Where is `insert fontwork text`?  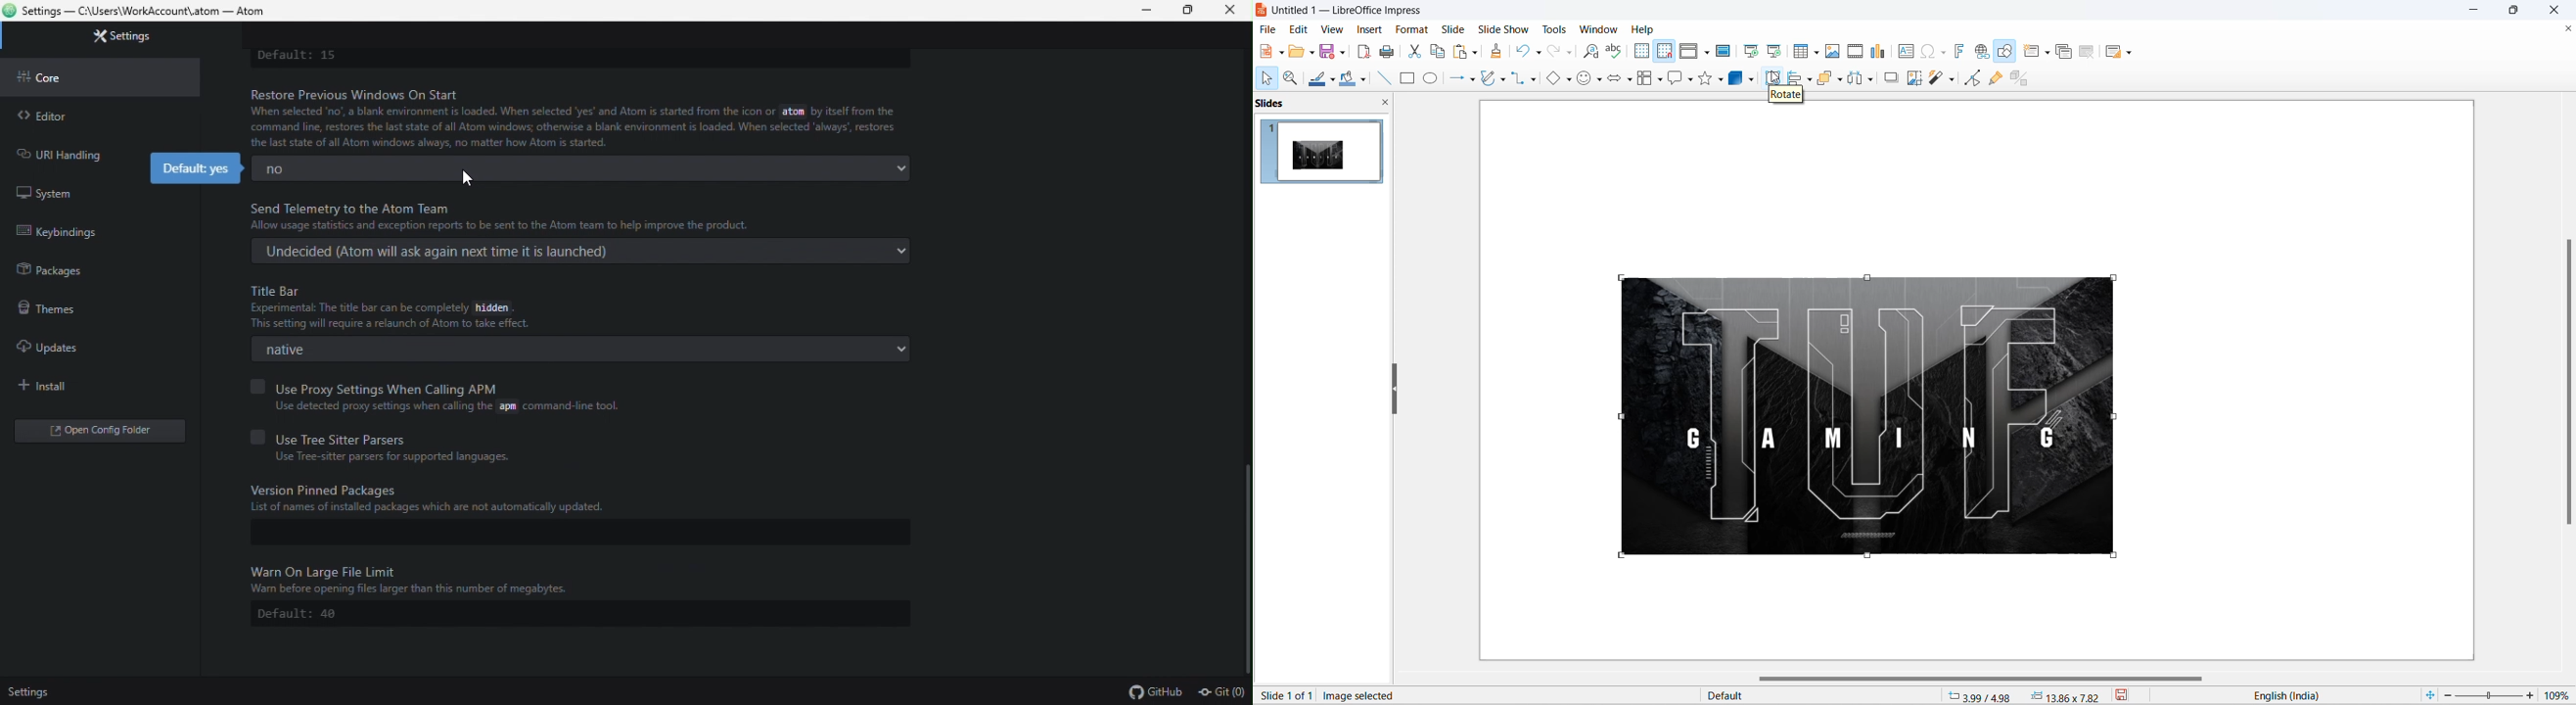
insert fontwork text is located at coordinates (1959, 50).